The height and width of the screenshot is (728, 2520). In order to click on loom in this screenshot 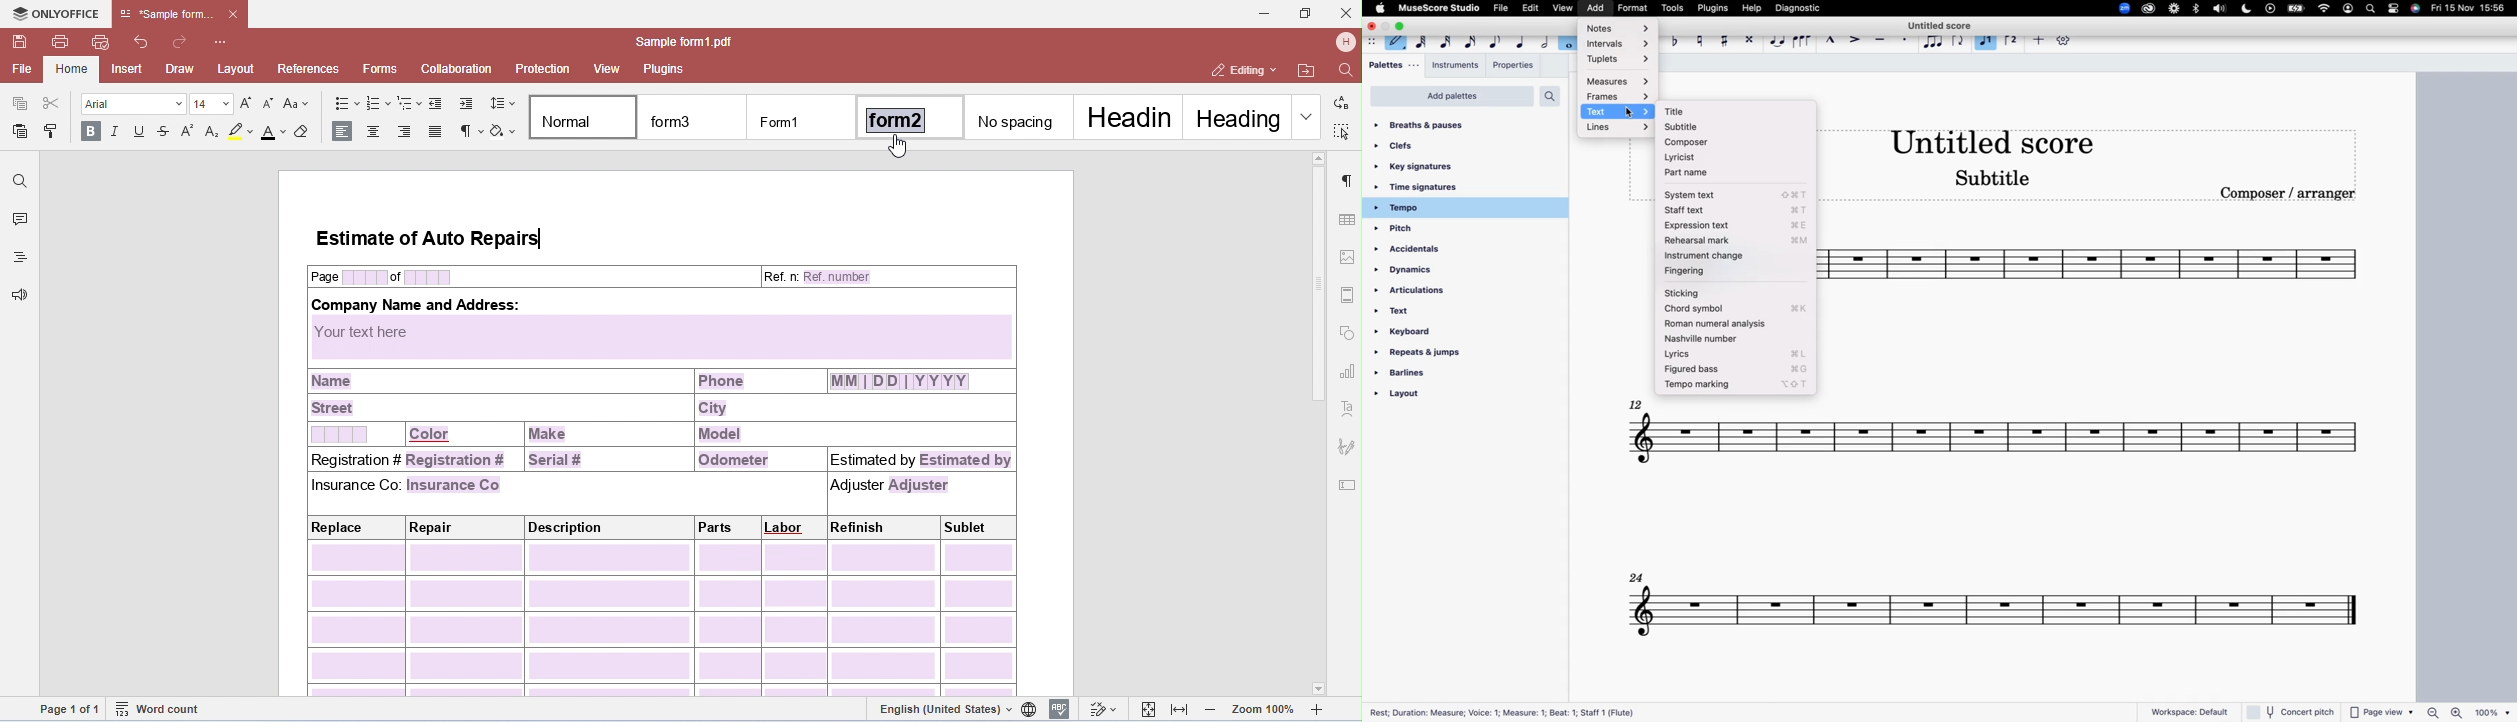, I will do `click(2172, 10)`.